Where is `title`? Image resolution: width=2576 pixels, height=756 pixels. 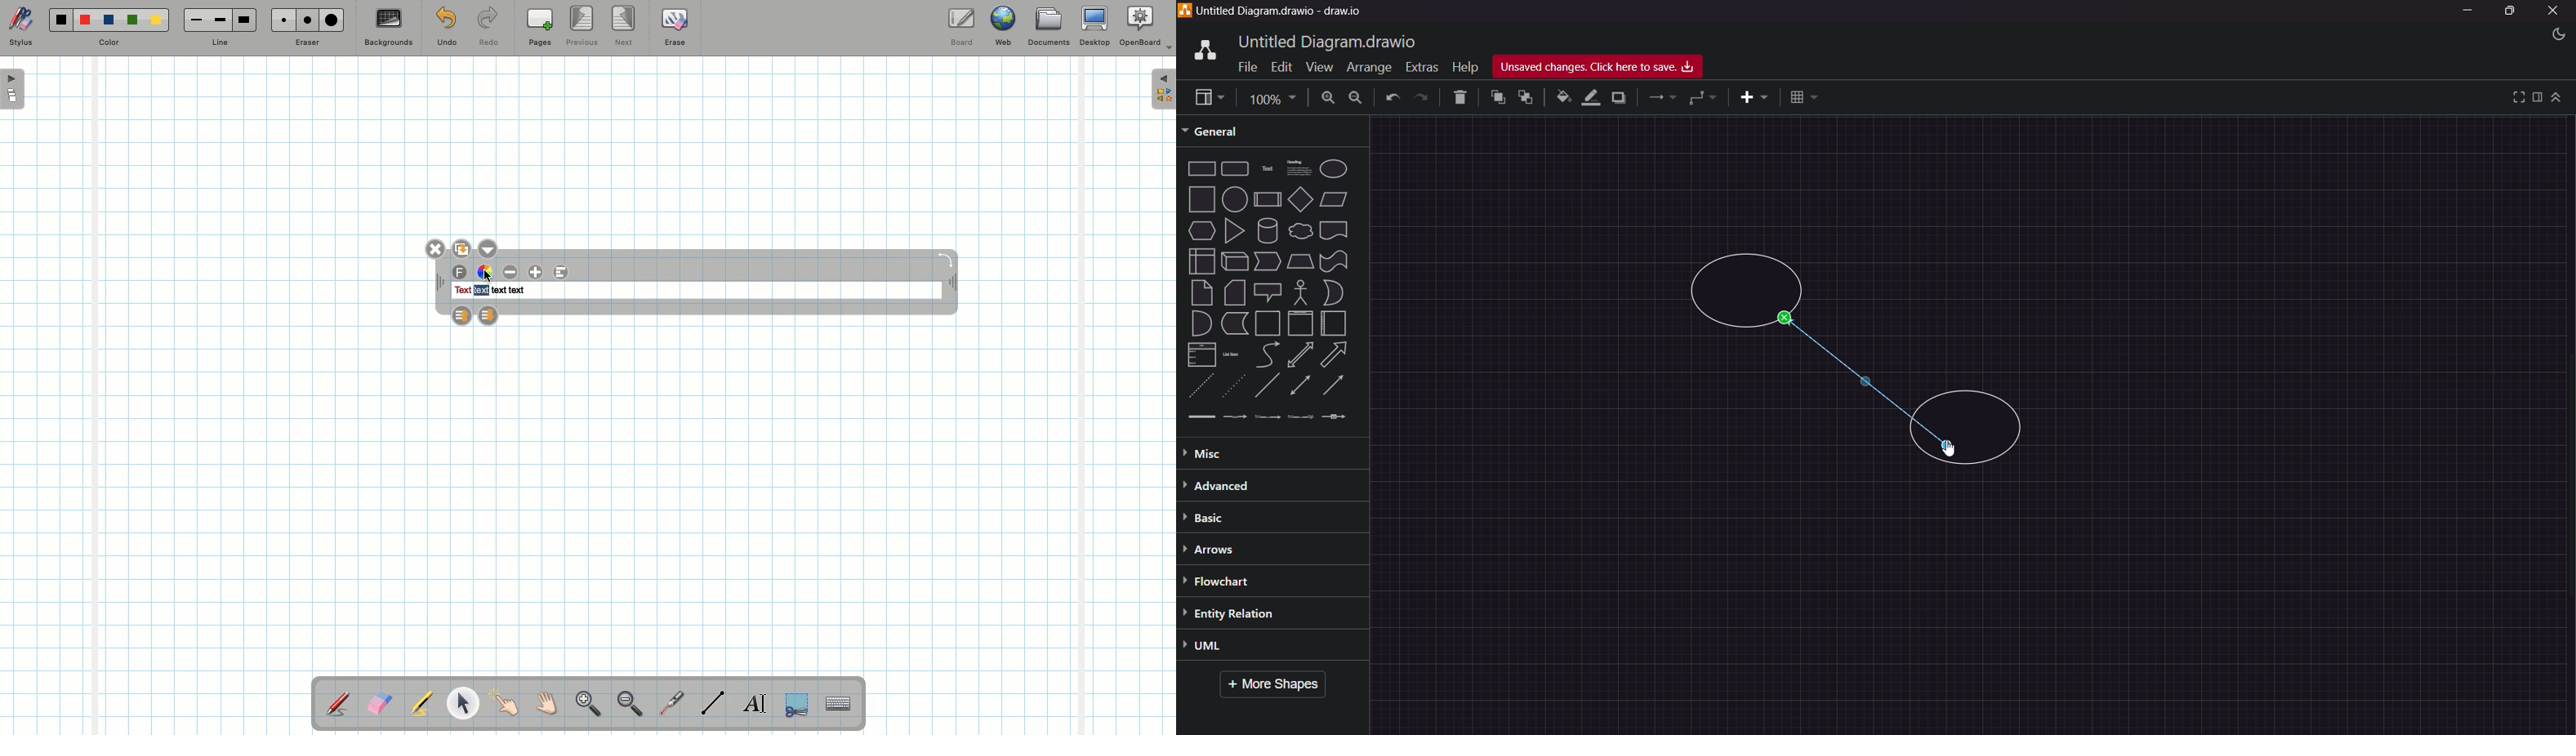
title is located at coordinates (1330, 40).